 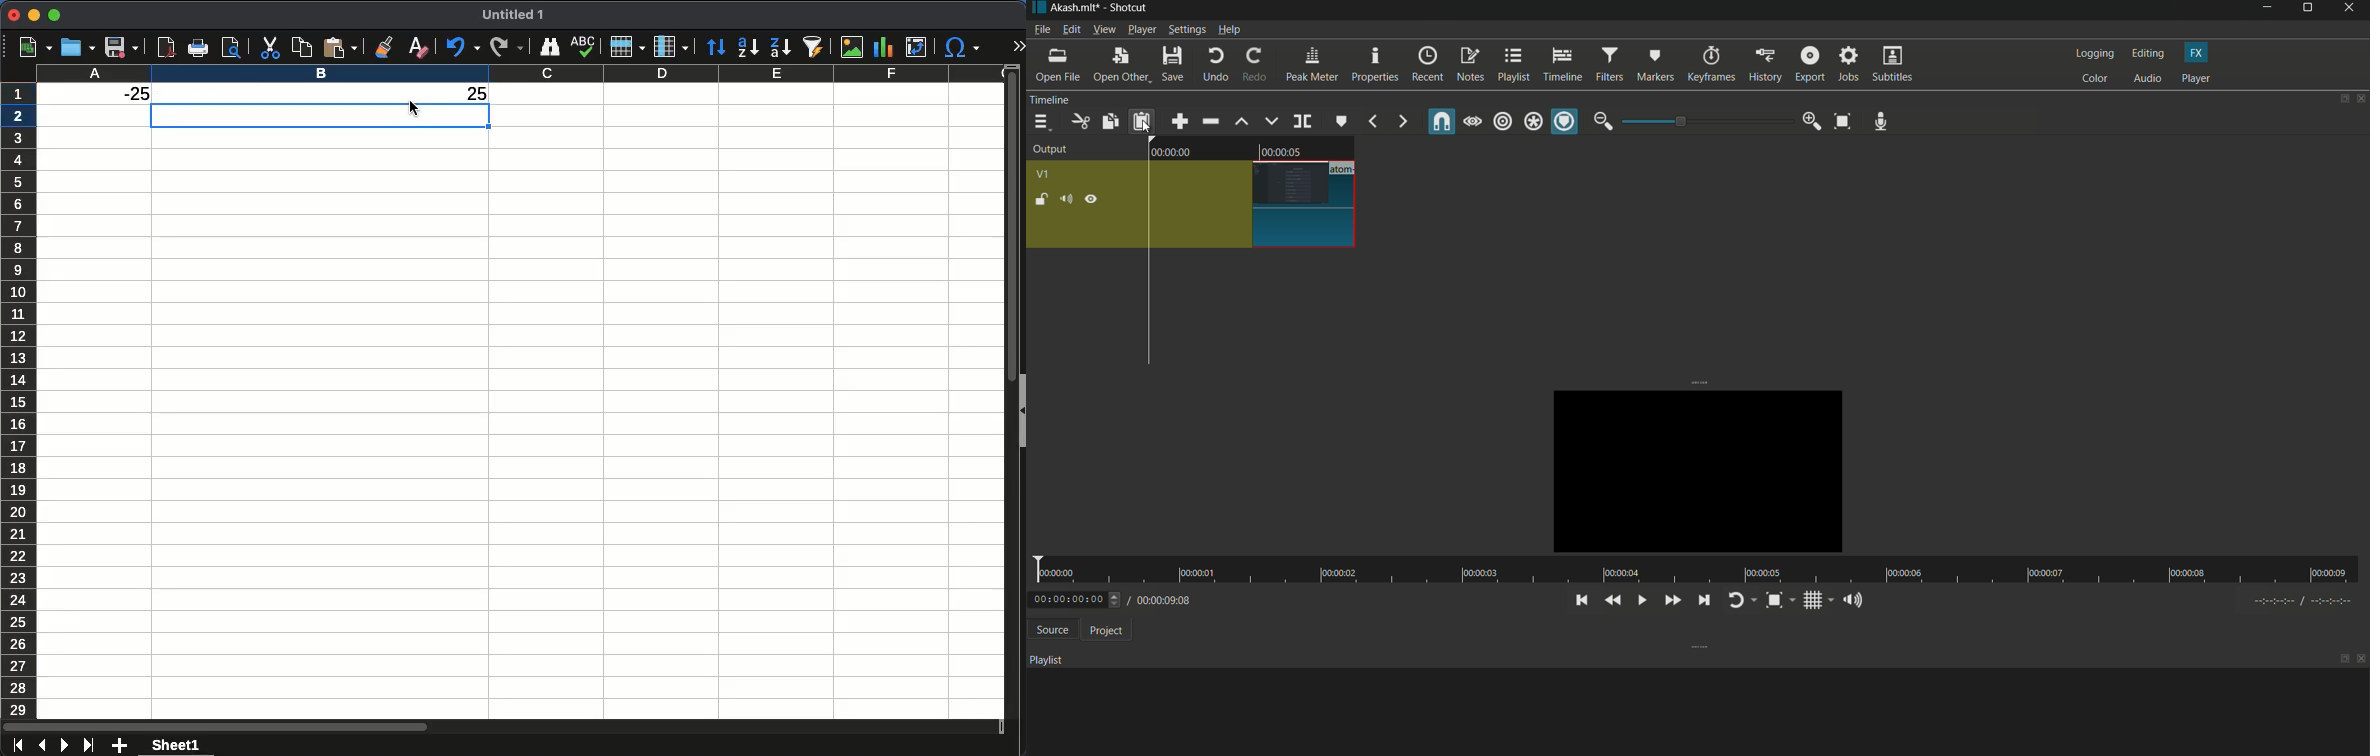 What do you see at coordinates (1670, 601) in the screenshot?
I see `quickly play forward` at bounding box center [1670, 601].